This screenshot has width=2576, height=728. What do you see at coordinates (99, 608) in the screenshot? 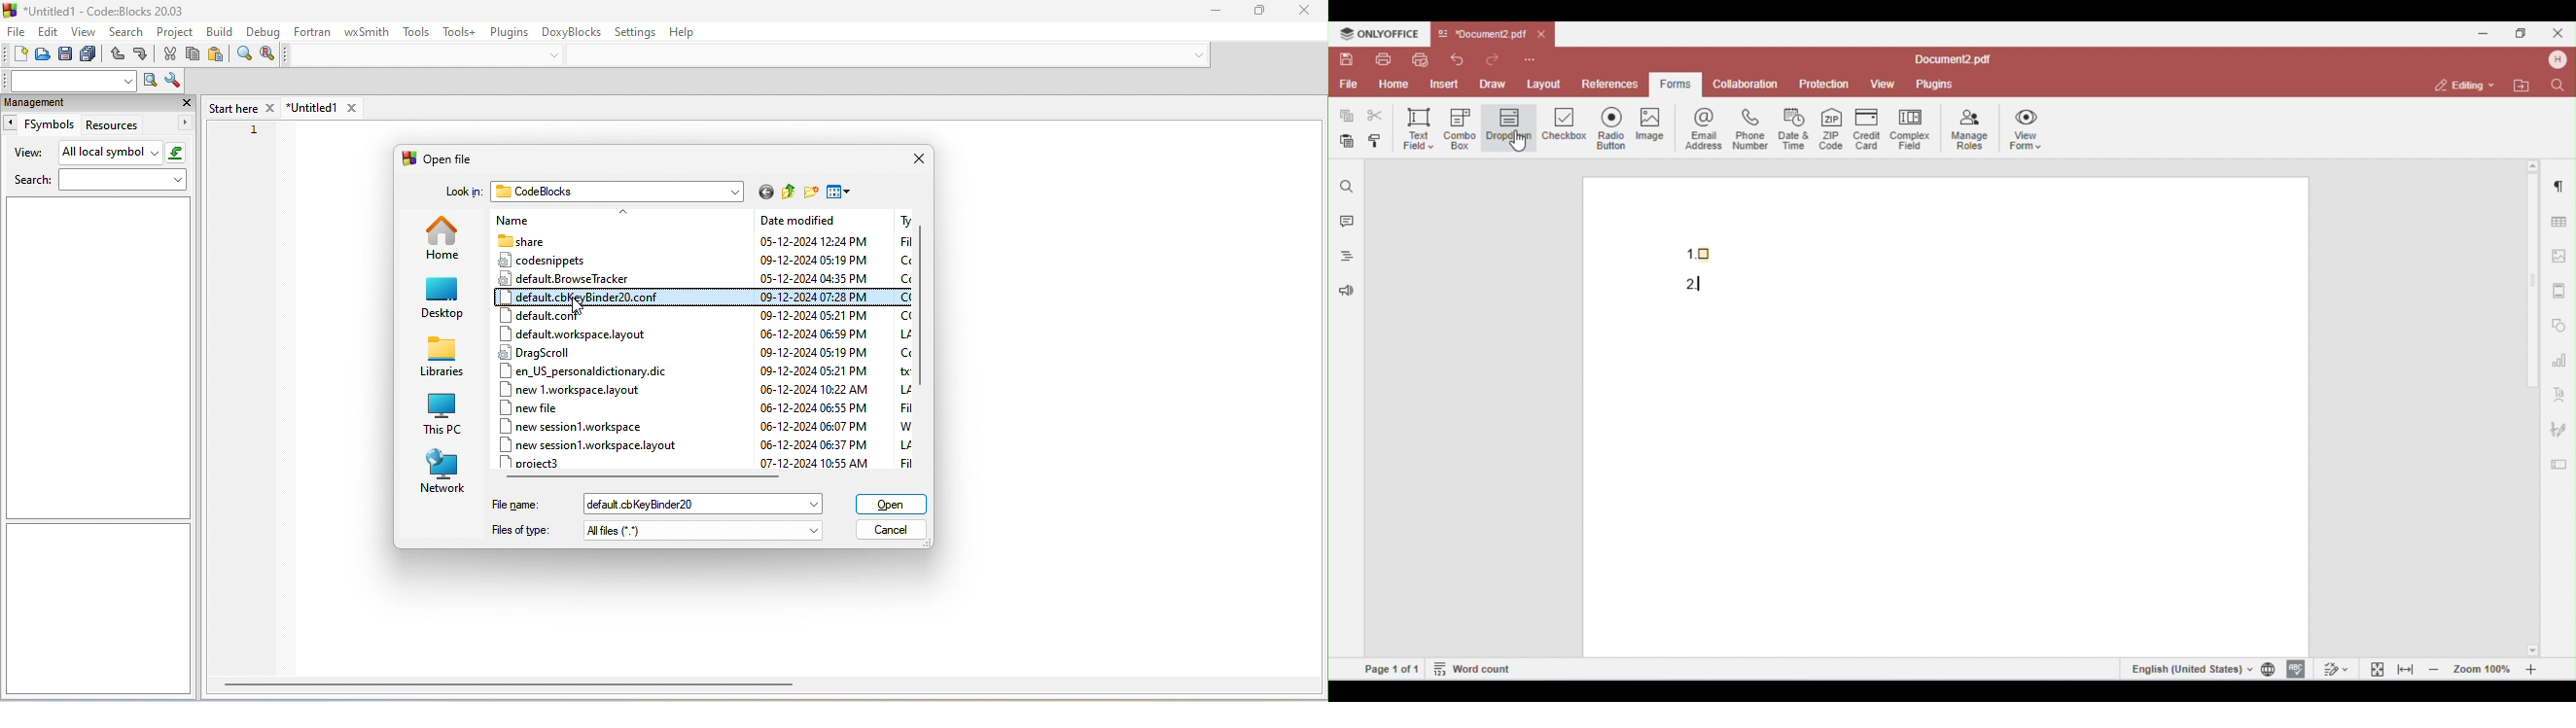
I see `sidebar` at bounding box center [99, 608].